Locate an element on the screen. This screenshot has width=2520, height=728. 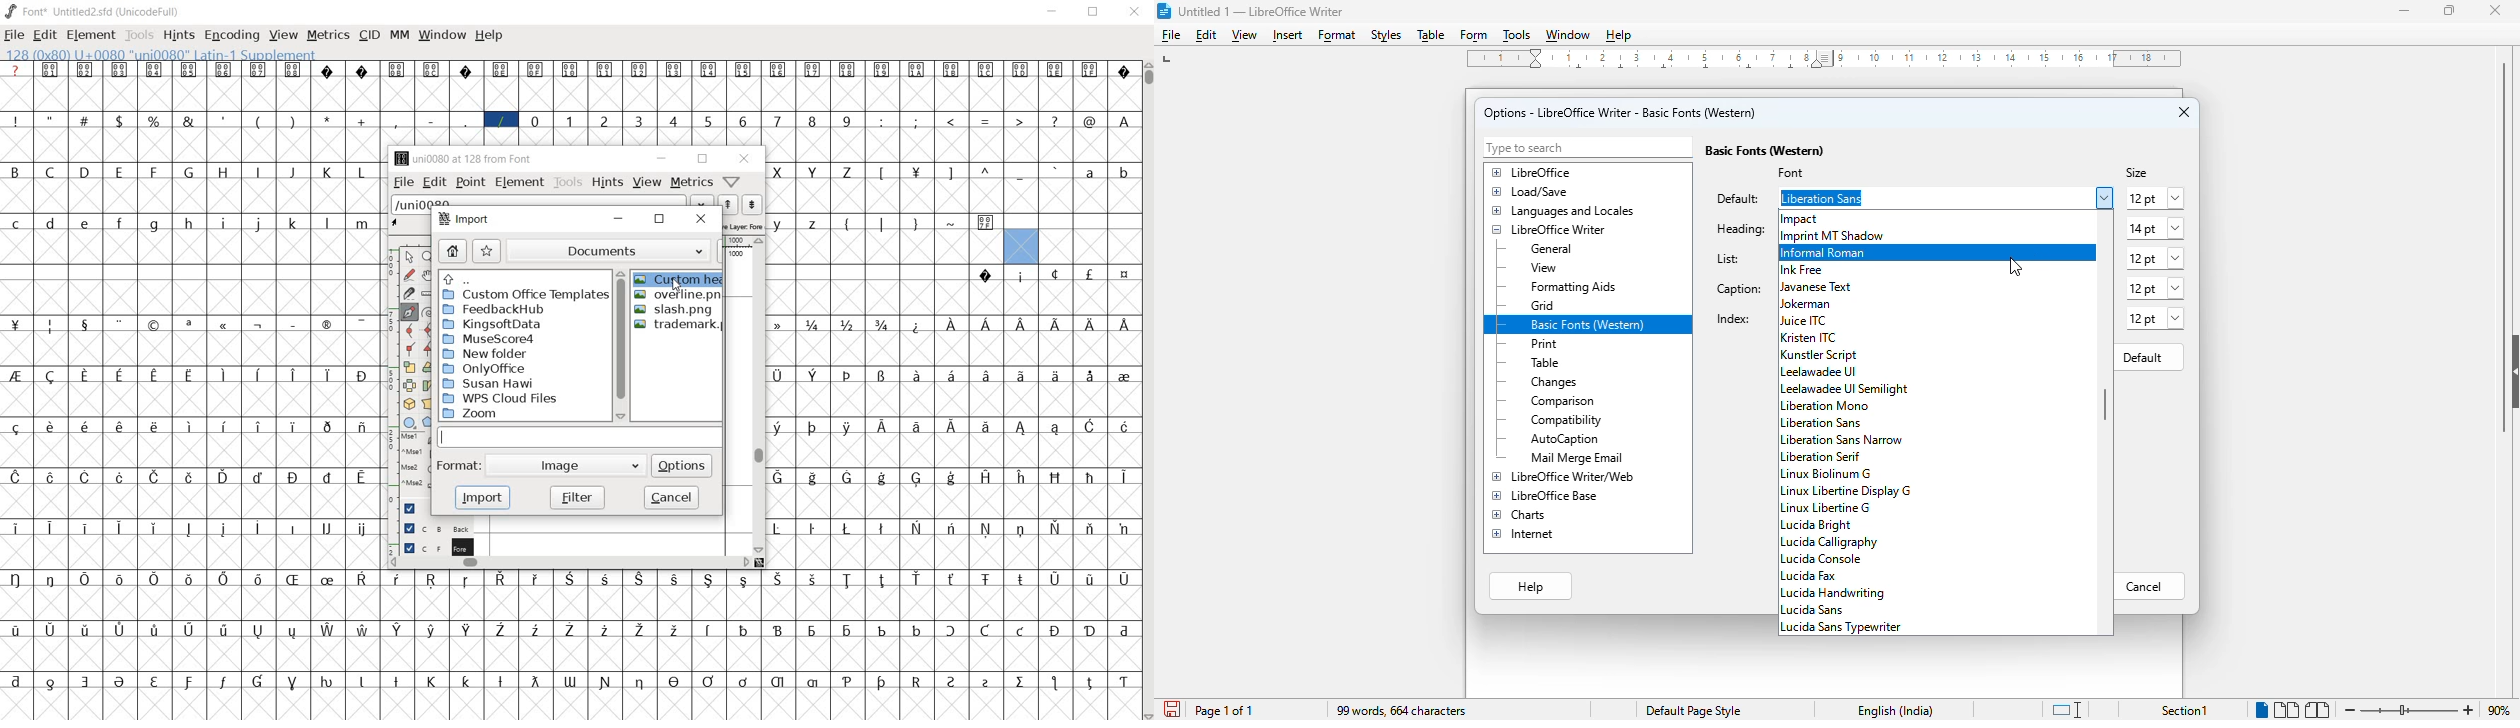
glyph is located at coordinates (120, 477).